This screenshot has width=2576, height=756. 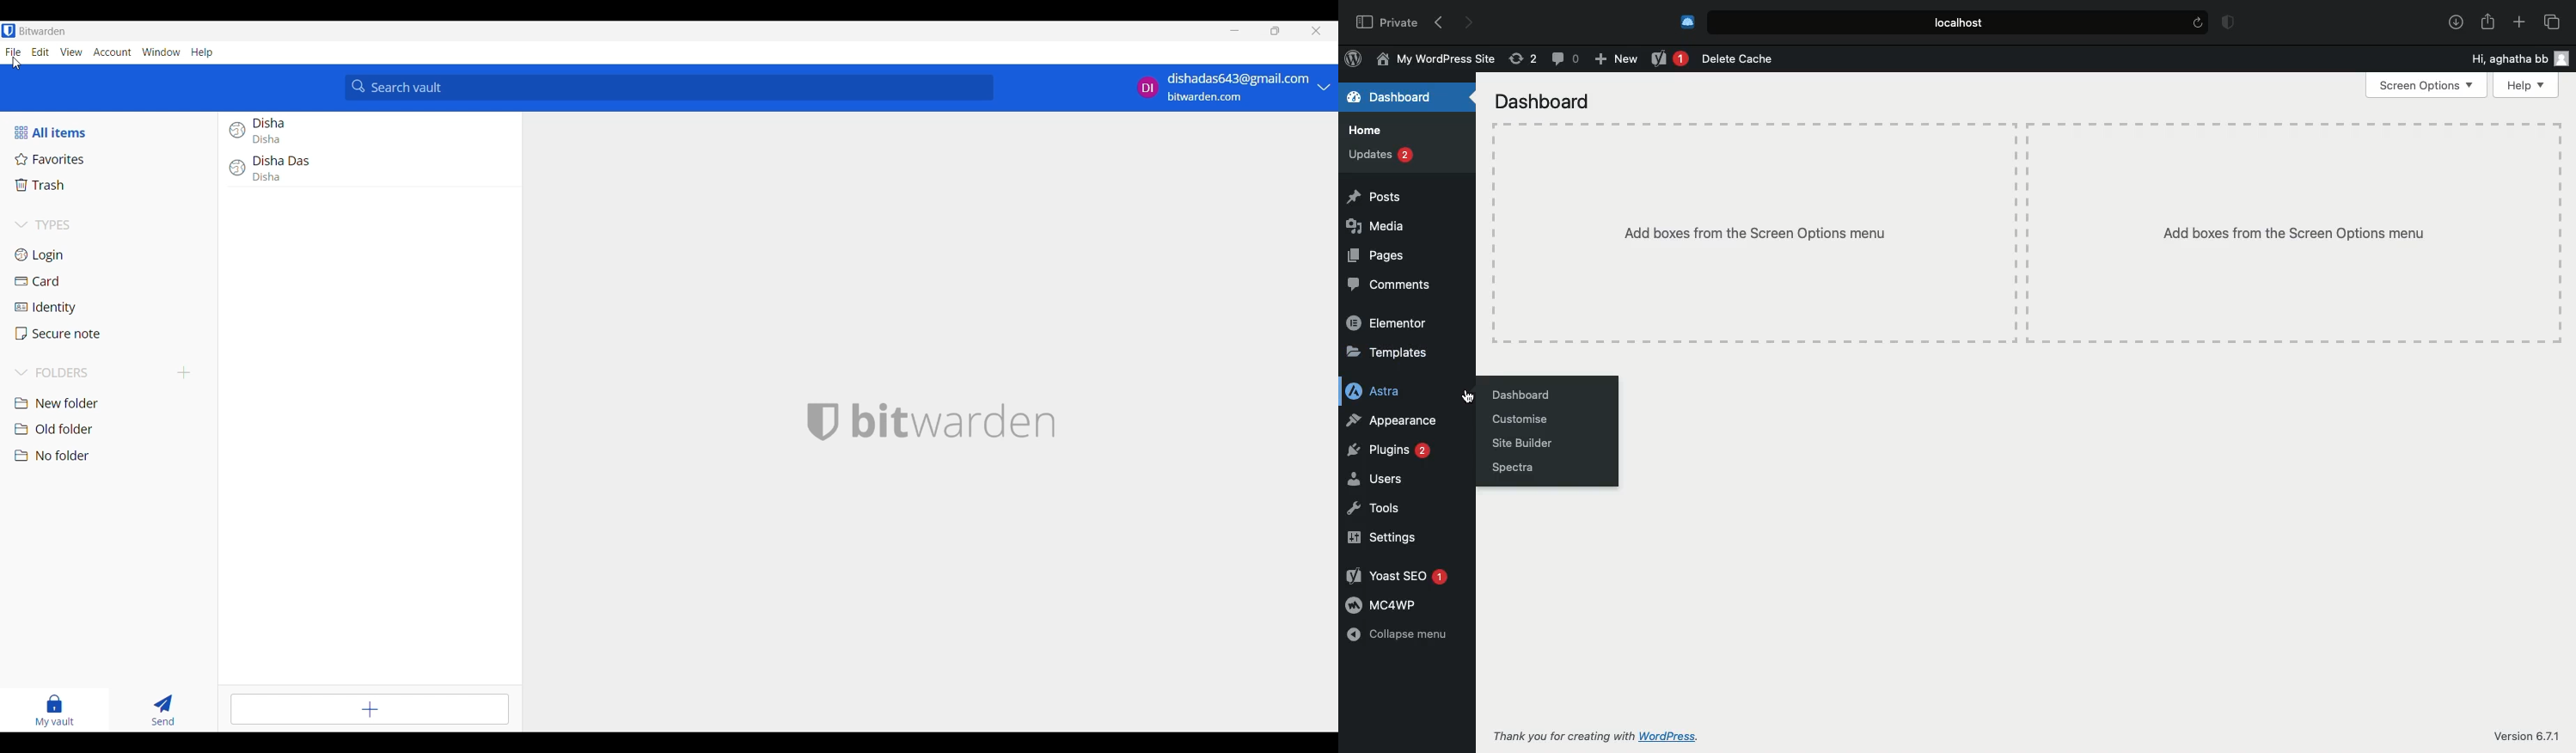 I want to click on Dashboard, so click(x=1543, y=100).